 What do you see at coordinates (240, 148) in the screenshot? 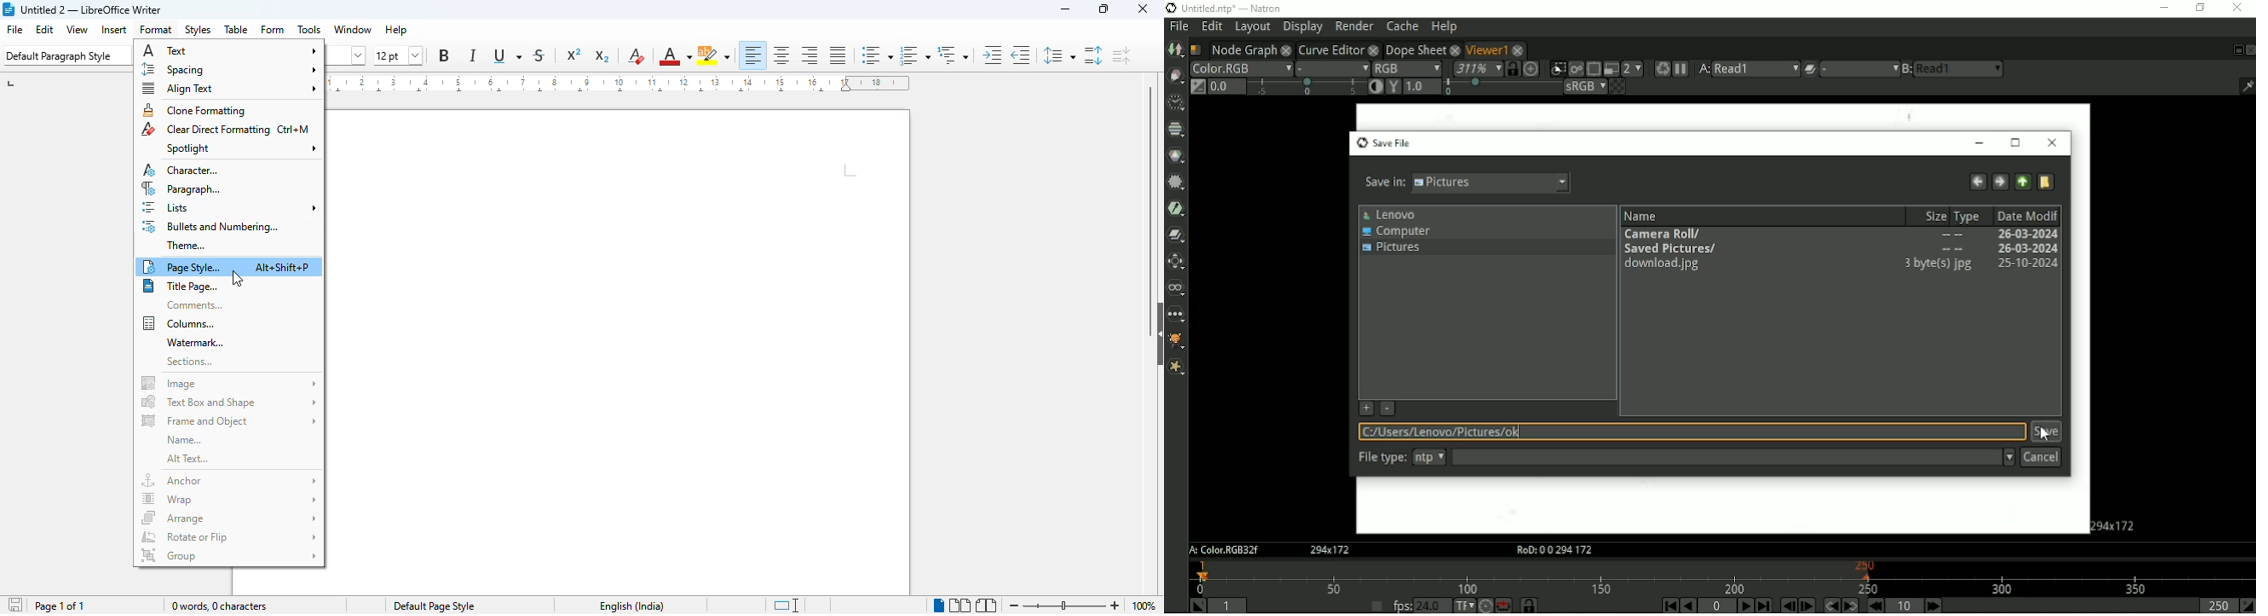
I see `spotlight` at bounding box center [240, 148].